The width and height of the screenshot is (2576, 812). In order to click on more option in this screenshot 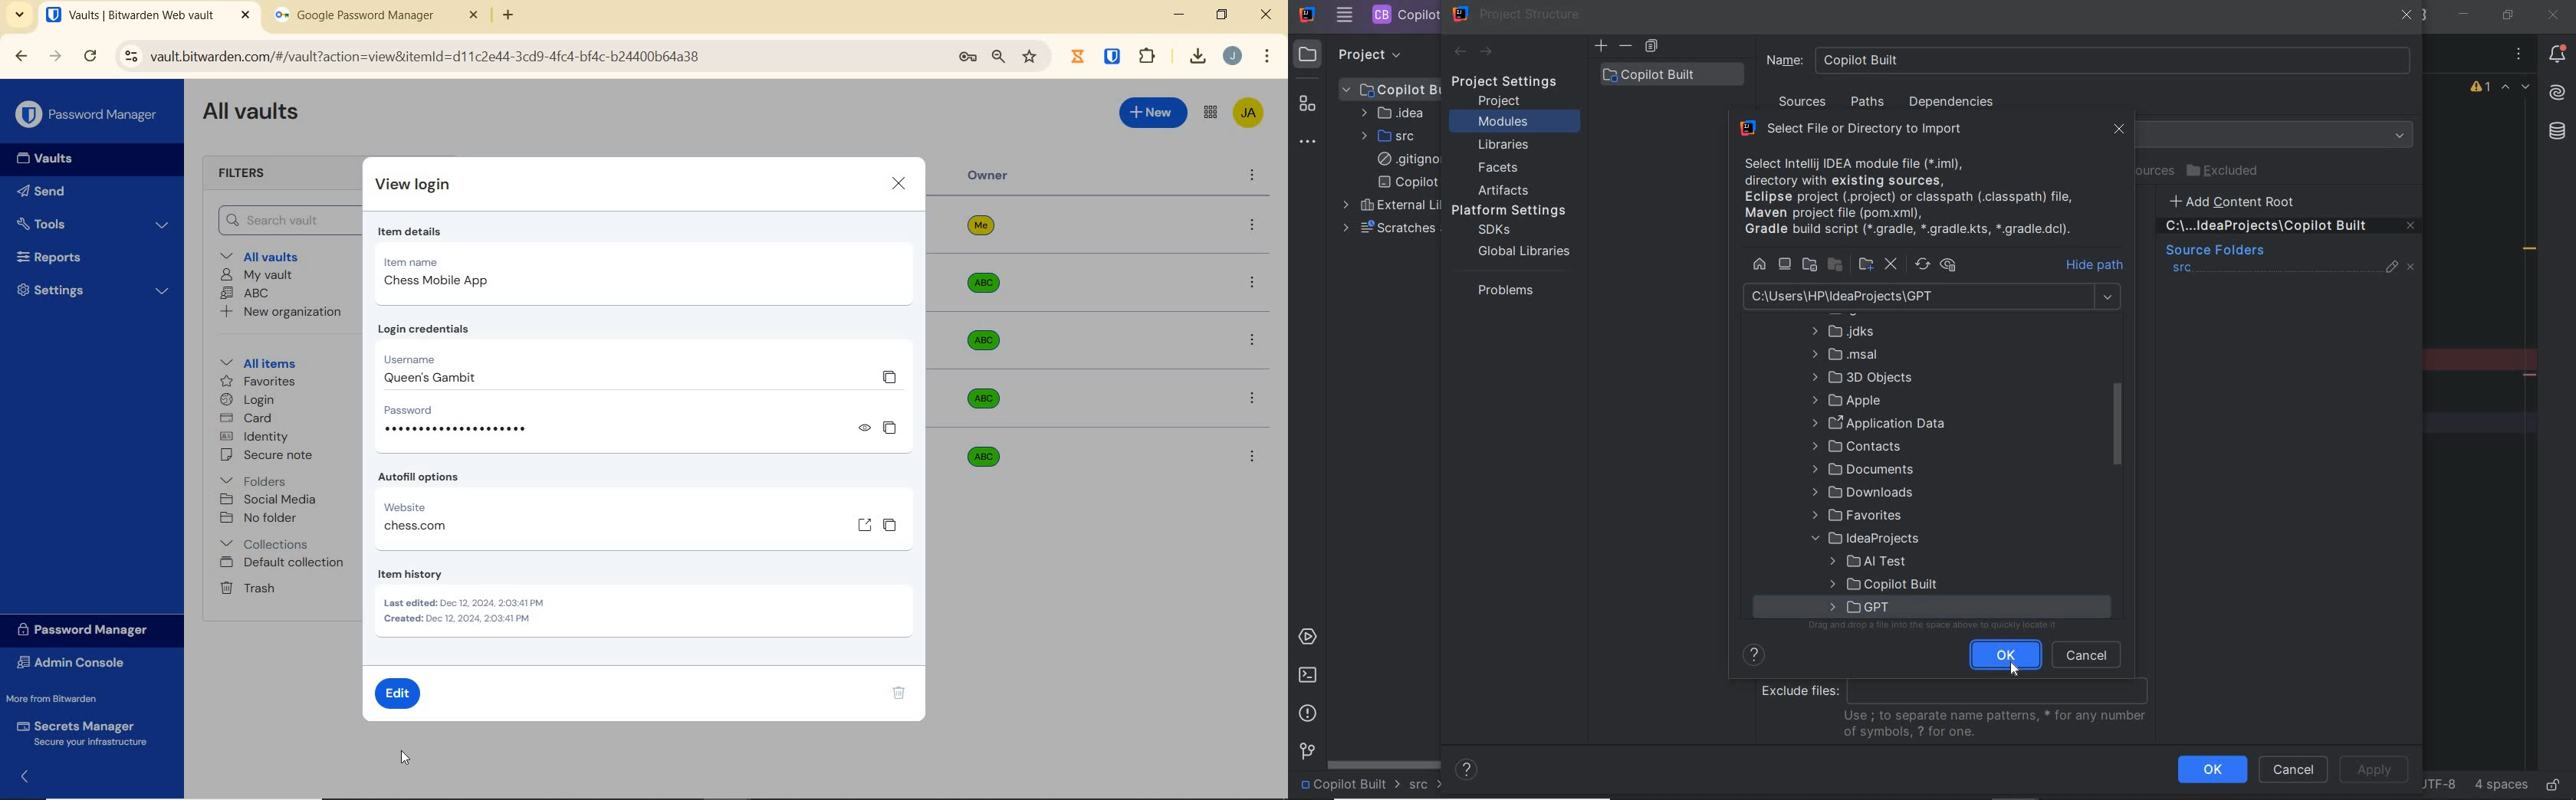, I will do `click(1253, 176)`.